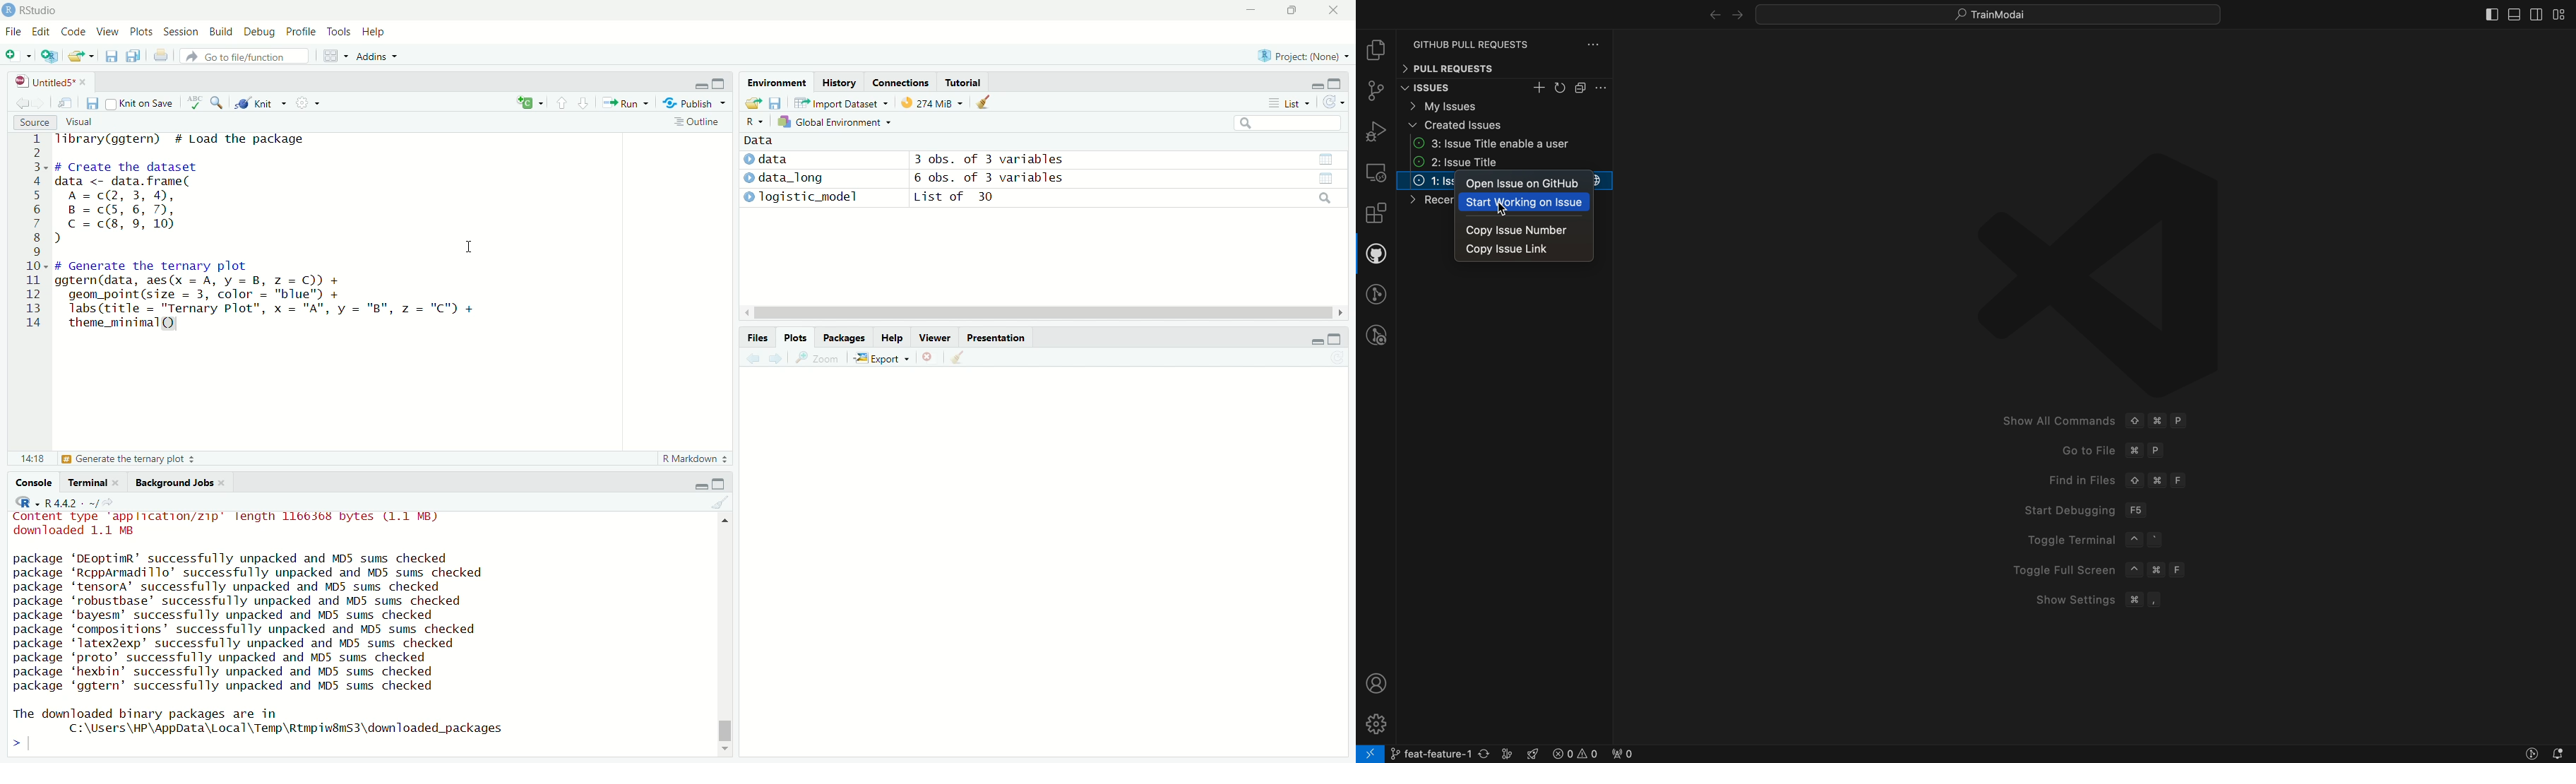 Image resolution: width=2576 pixels, height=784 pixels. What do you see at coordinates (1323, 199) in the screenshot?
I see `search` at bounding box center [1323, 199].